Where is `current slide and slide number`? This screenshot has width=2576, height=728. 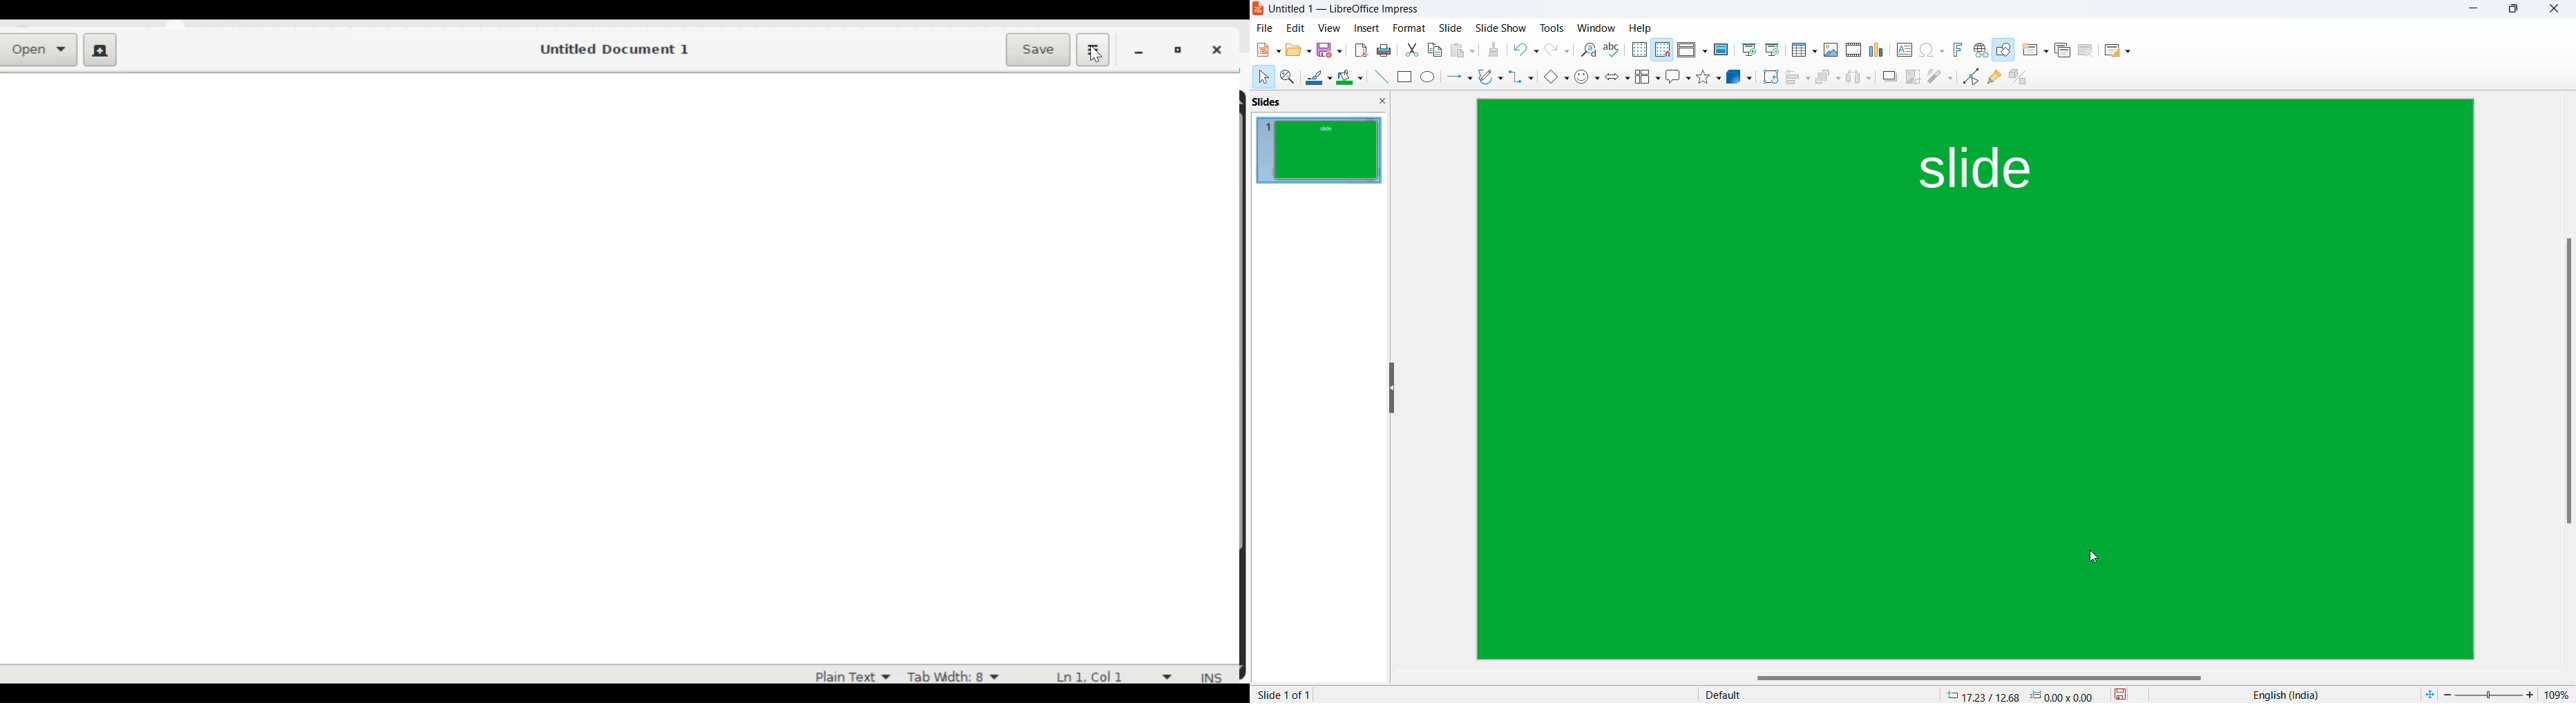 current slide and slide number is located at coordinates (1287, 695).